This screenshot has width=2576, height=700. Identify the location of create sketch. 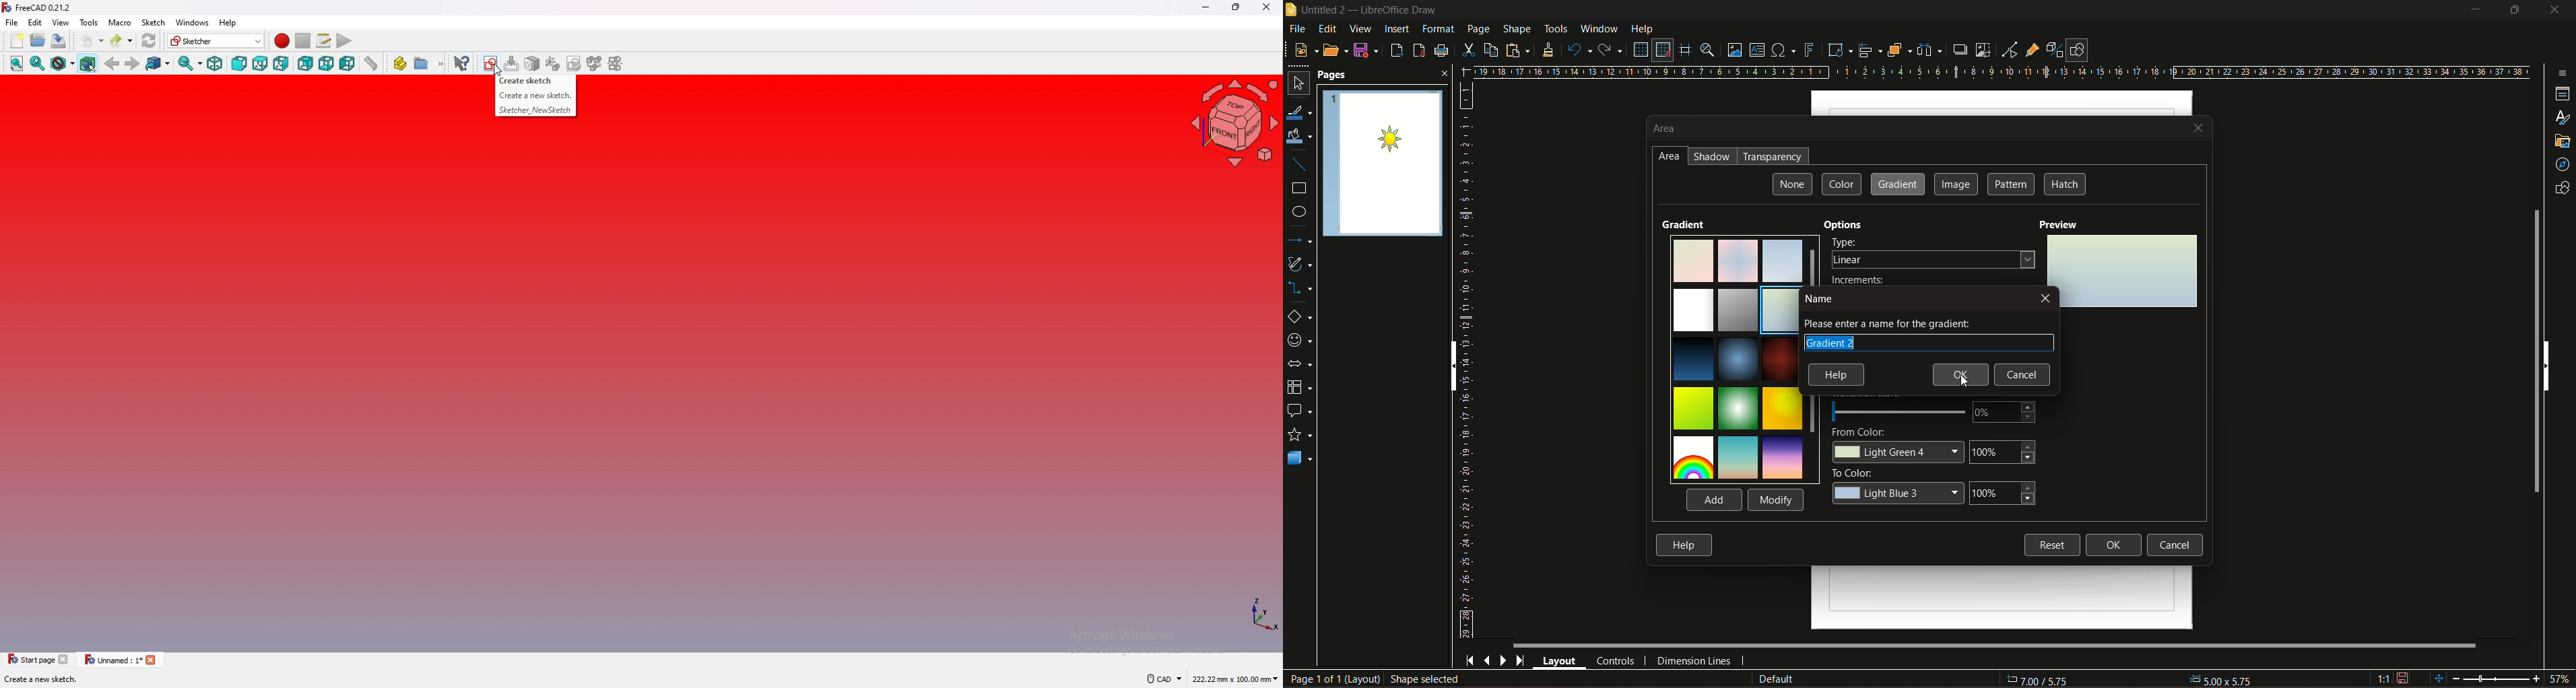
(525, 80).